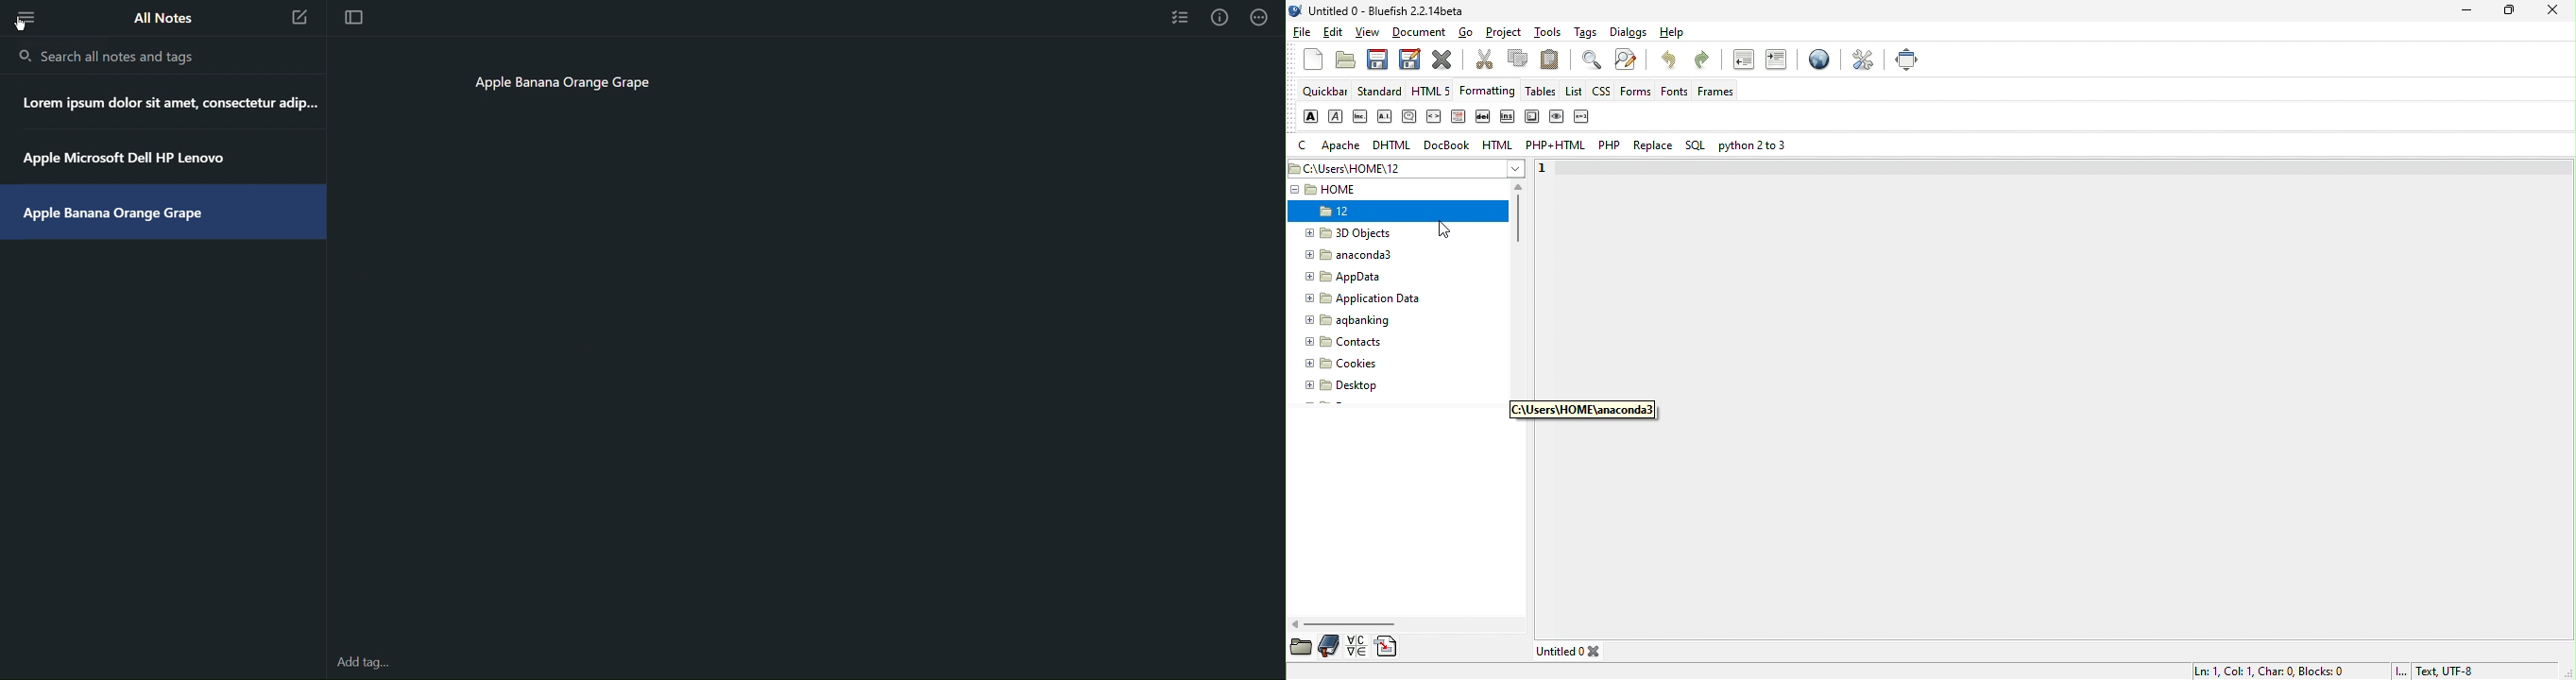 The height and width of the screenshot is (700, 2576). Describe the element at coordinates (2504, 13) in the screenshot. I see `maximize` at that location.